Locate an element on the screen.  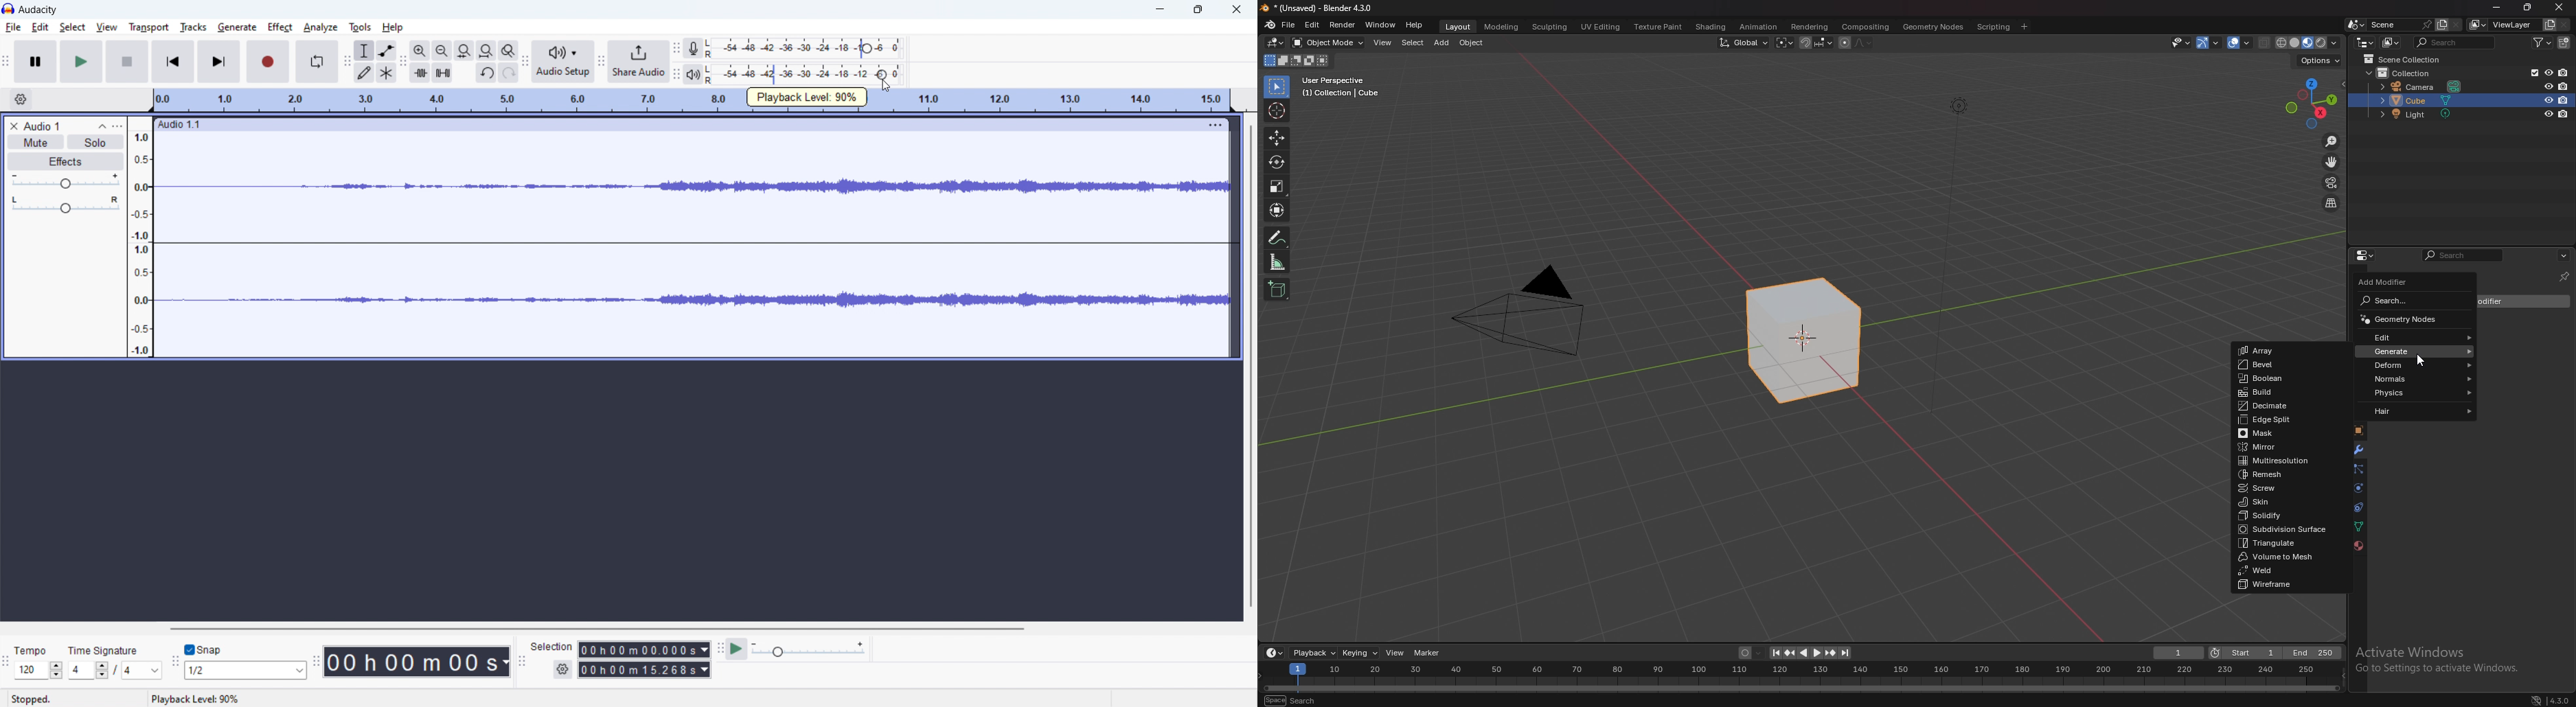
selection toolbar is located at coordinates (521, 662).